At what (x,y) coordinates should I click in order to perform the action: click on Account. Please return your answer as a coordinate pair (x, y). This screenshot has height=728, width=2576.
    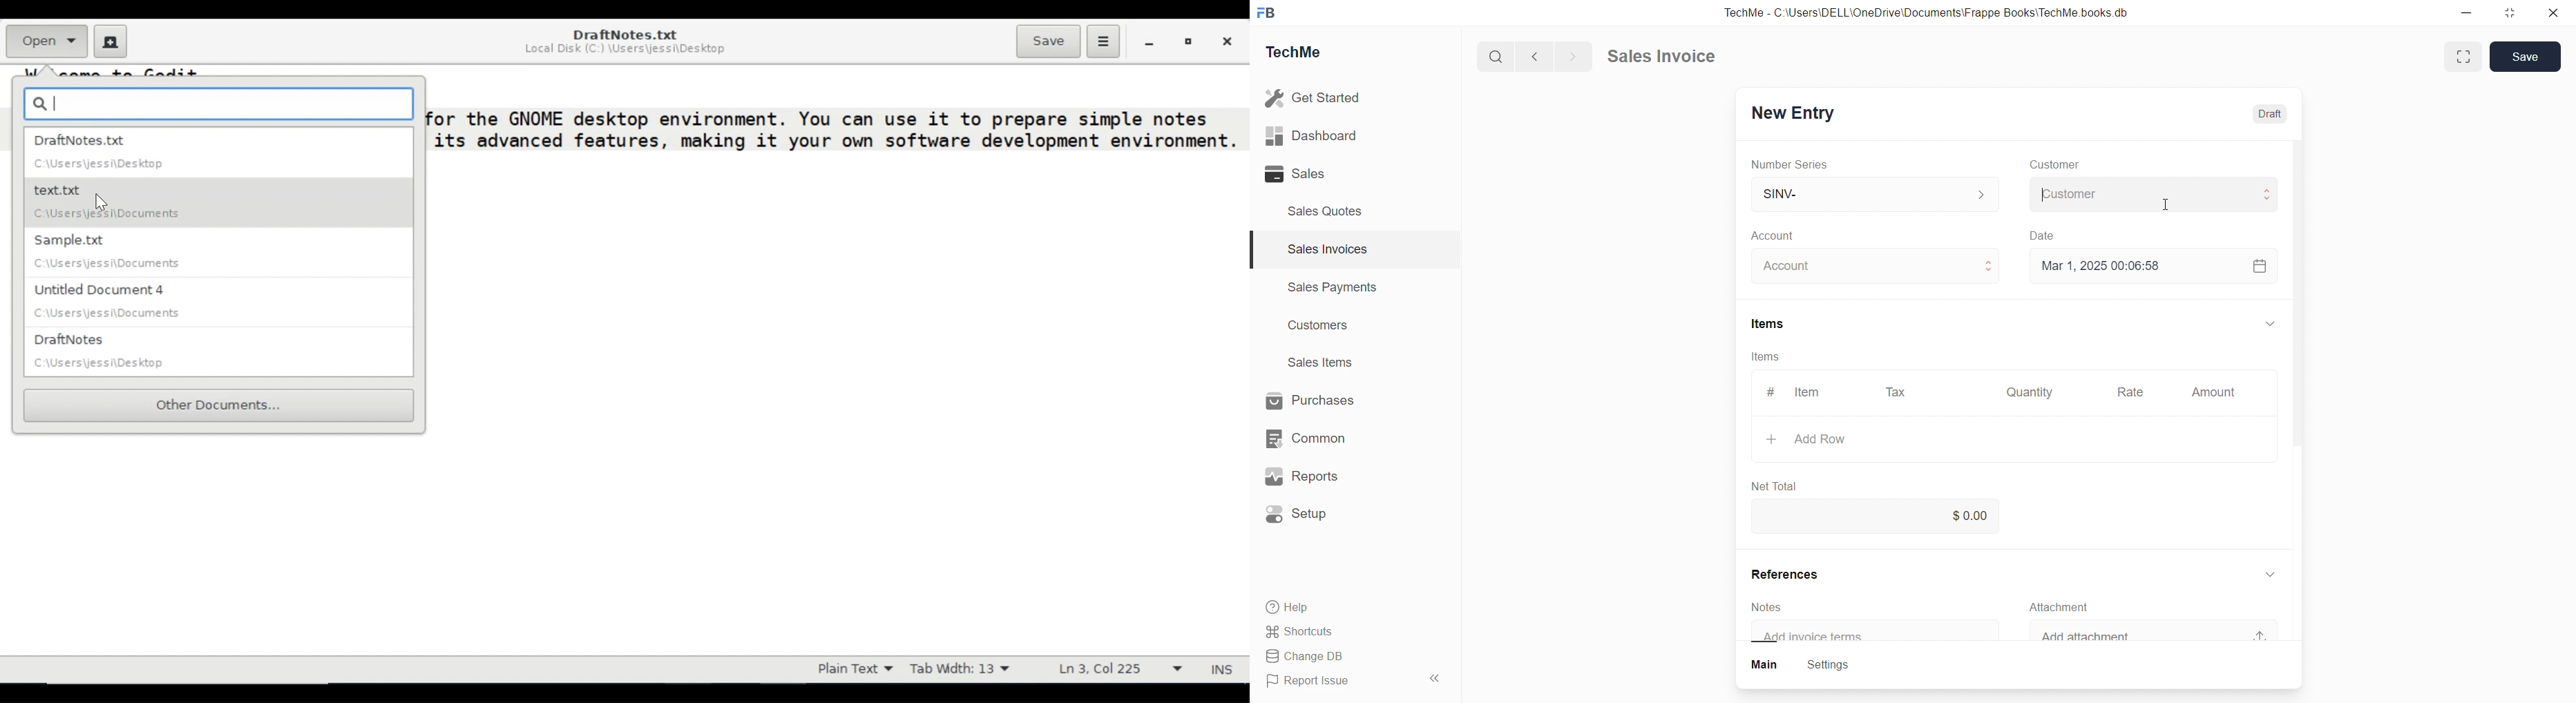
    Looking at the image, I should click on (1794, 267).